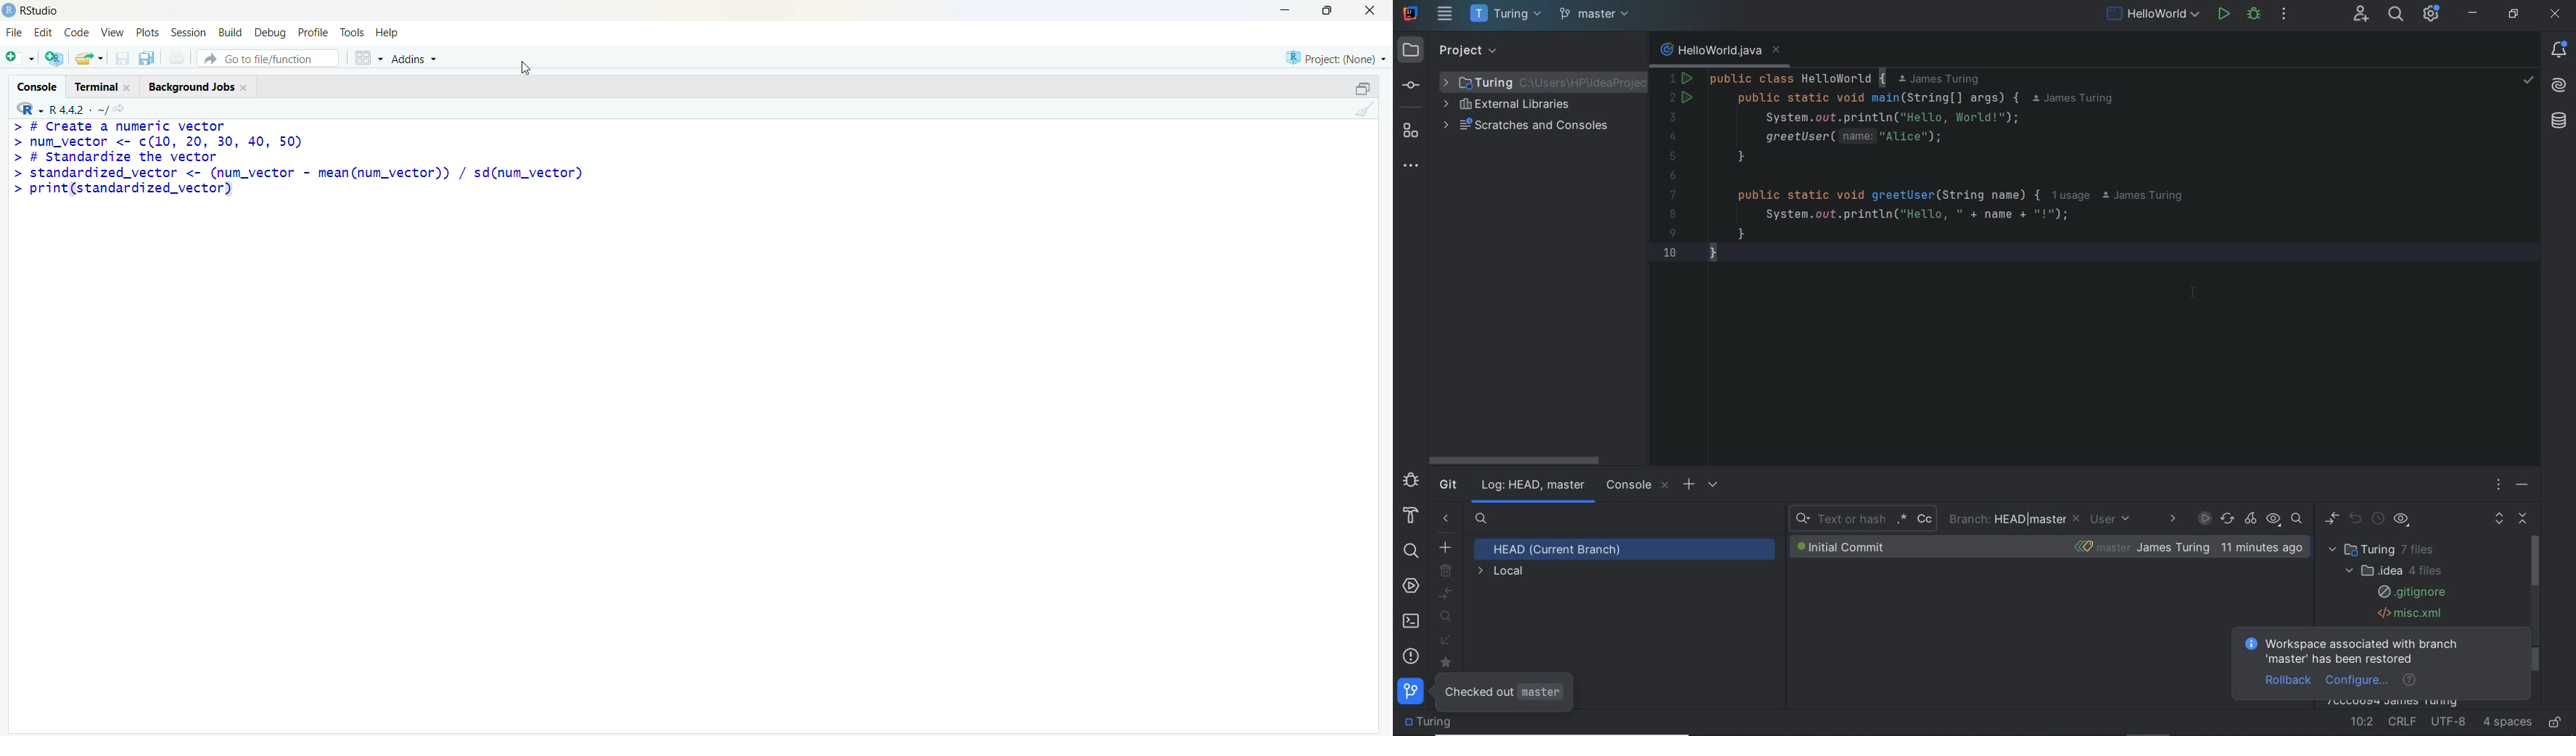  I want to click on edit, so click(44, 32).